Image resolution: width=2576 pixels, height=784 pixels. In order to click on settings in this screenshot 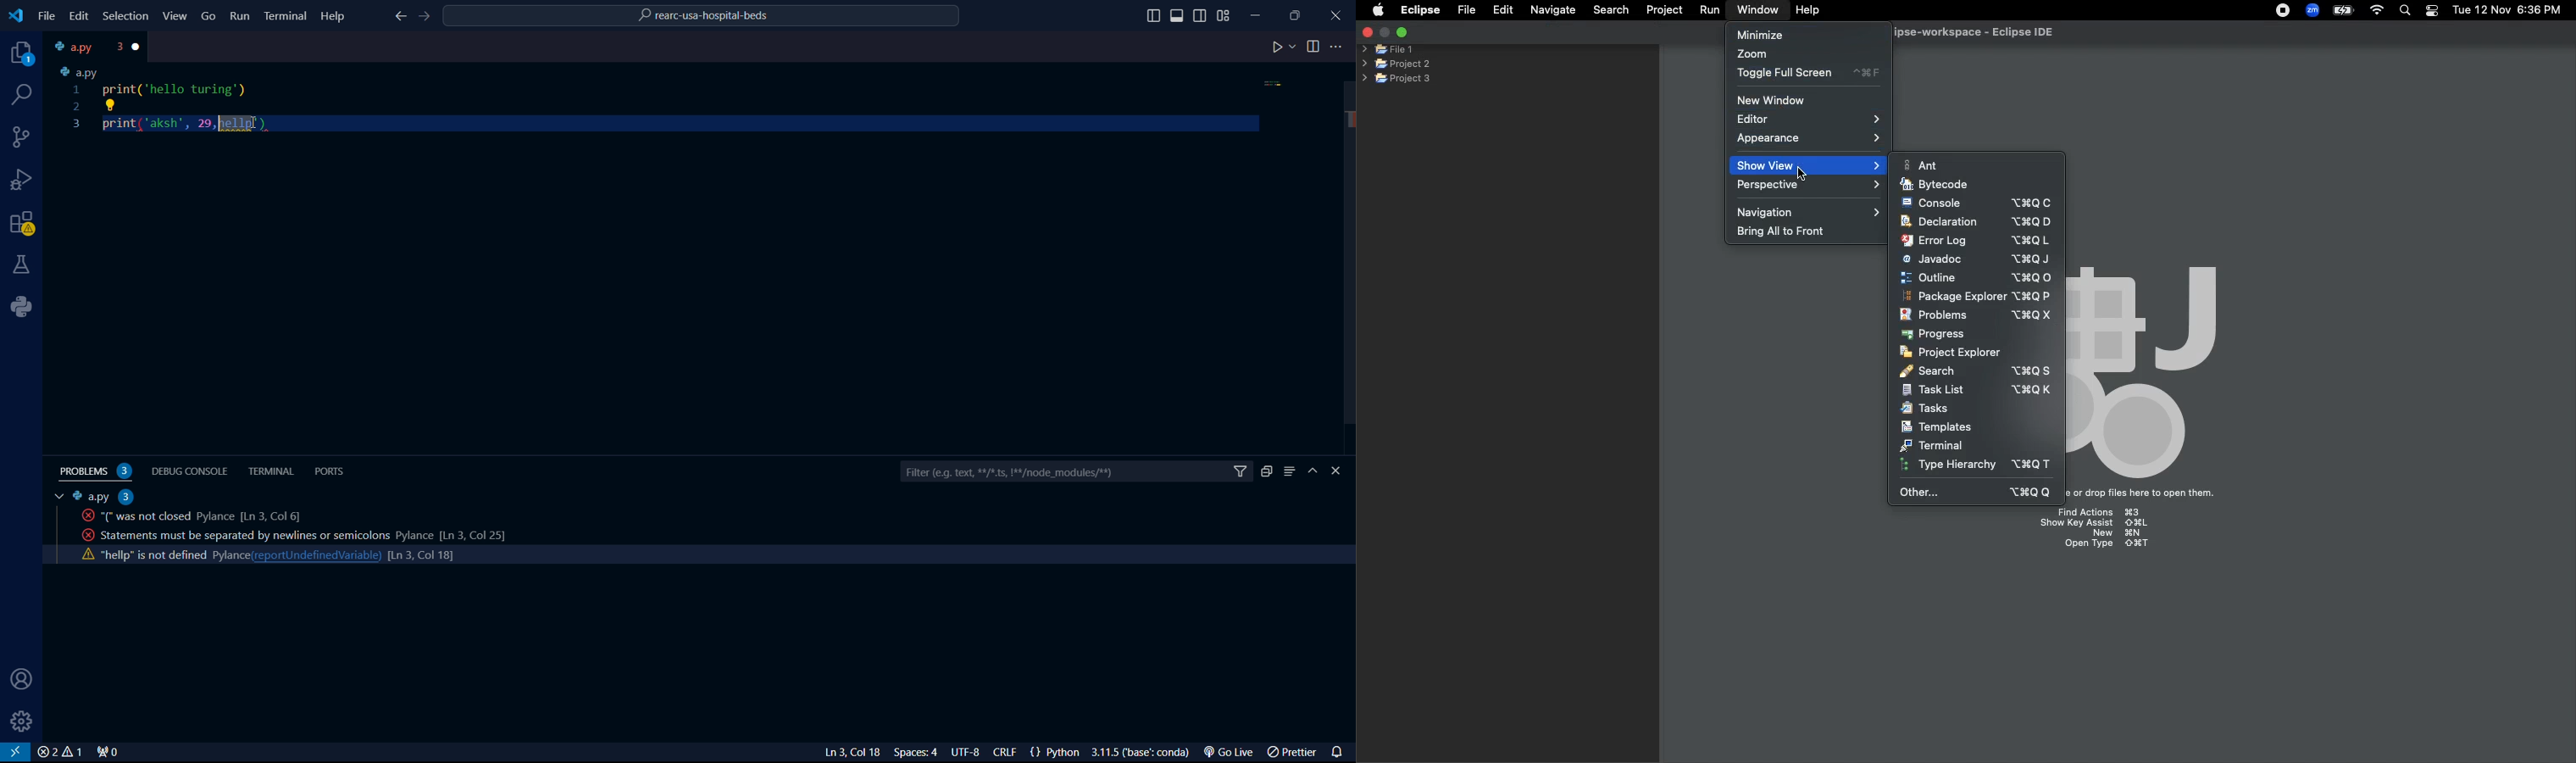, I will do `click(23, 721)`.